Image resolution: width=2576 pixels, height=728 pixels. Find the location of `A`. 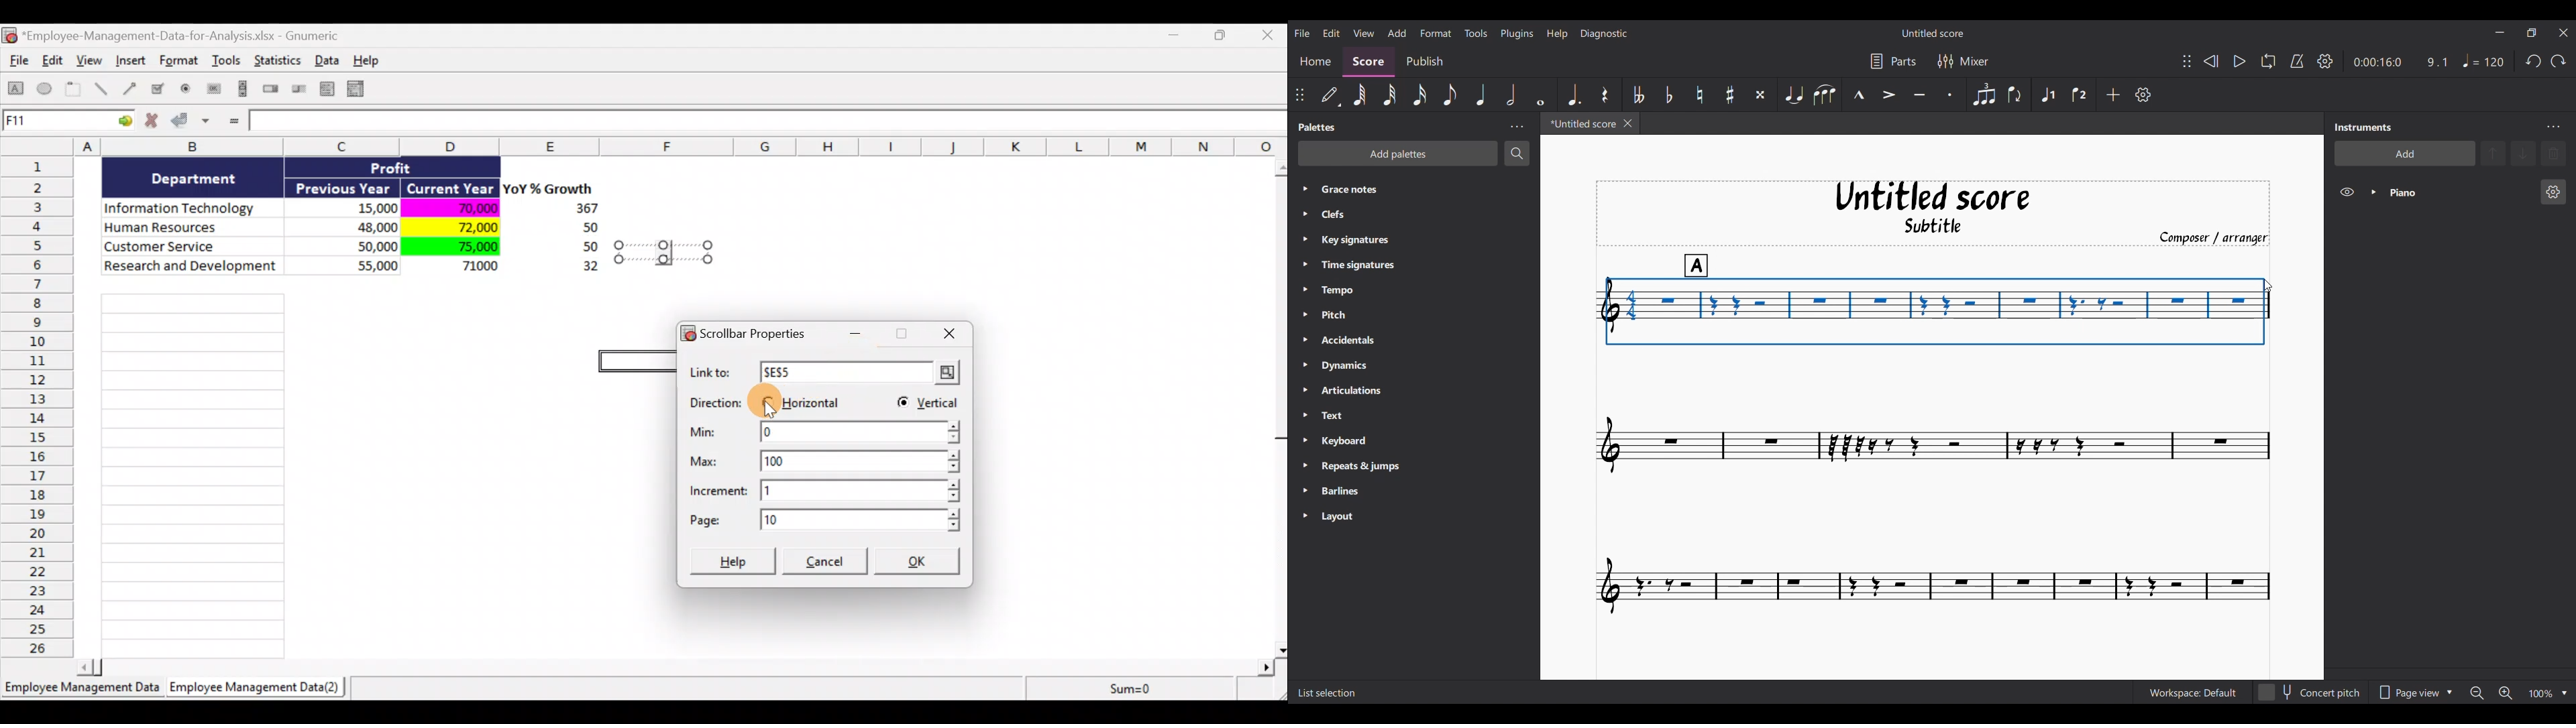

A is located at coordinates (1701, 261).